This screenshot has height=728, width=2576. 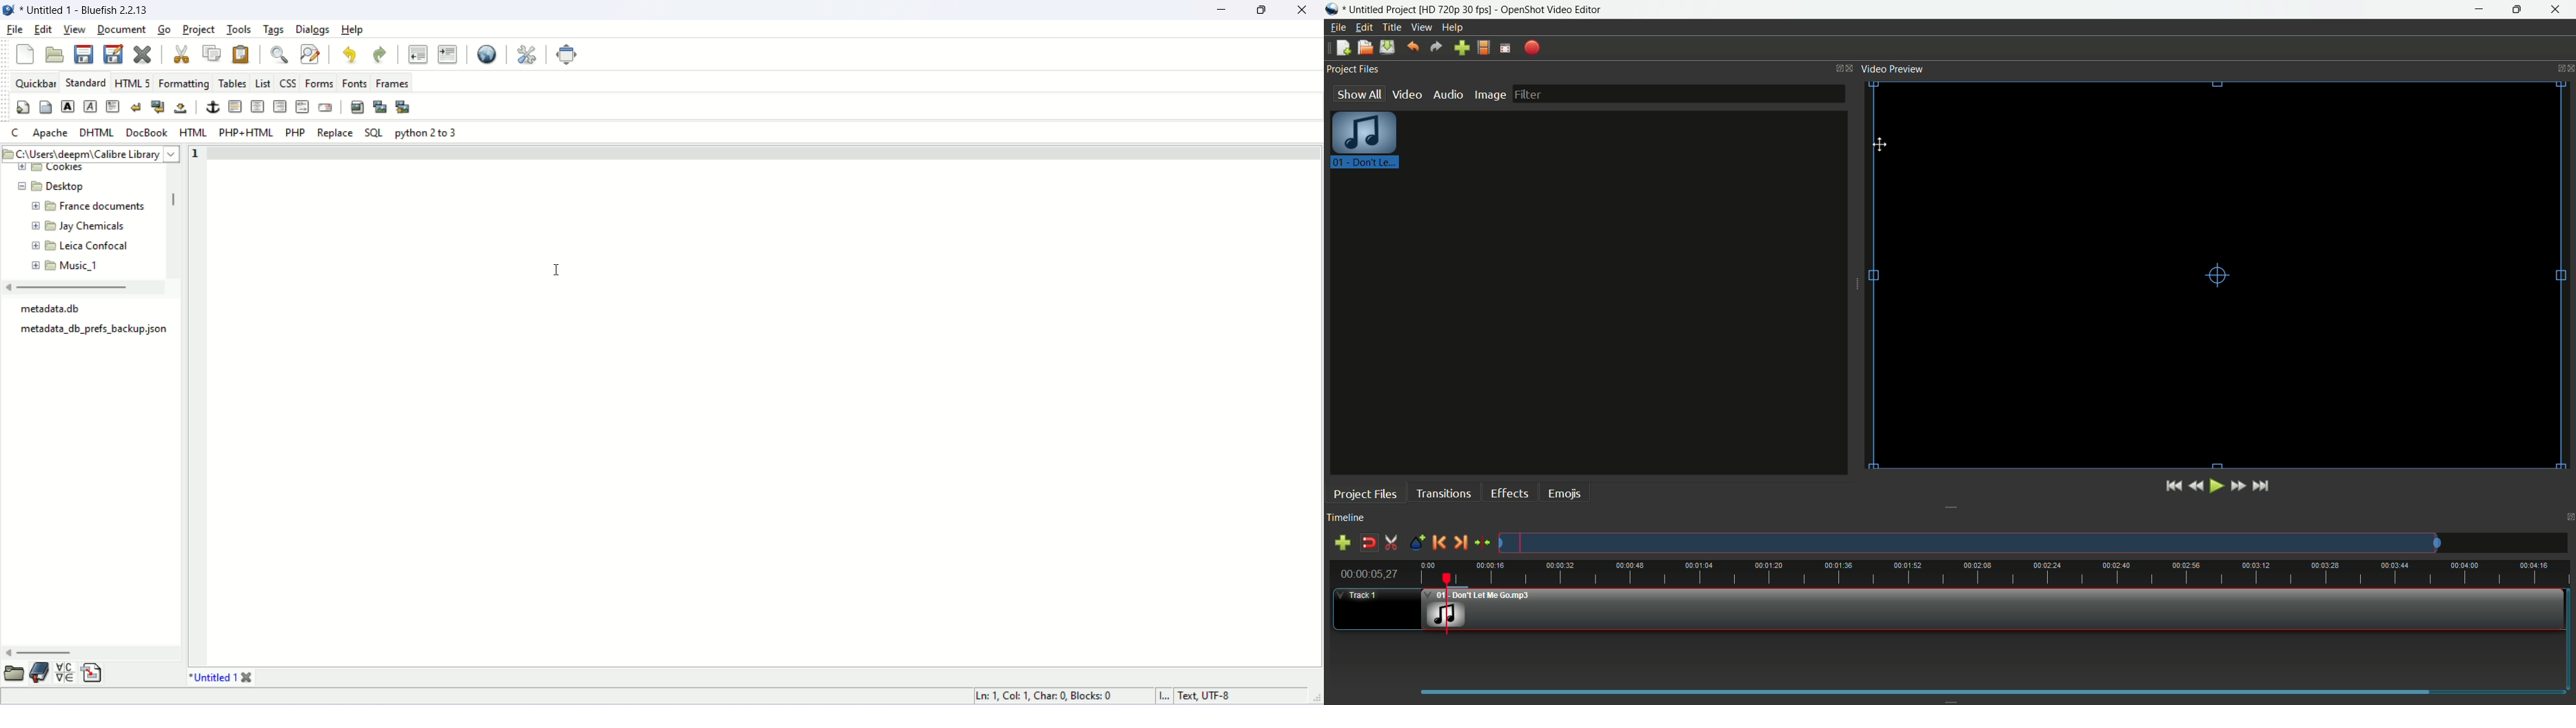 What do you see at coordinates (65, 673) in the screenshot?
I see `char map` at bounding box center [65, 673].